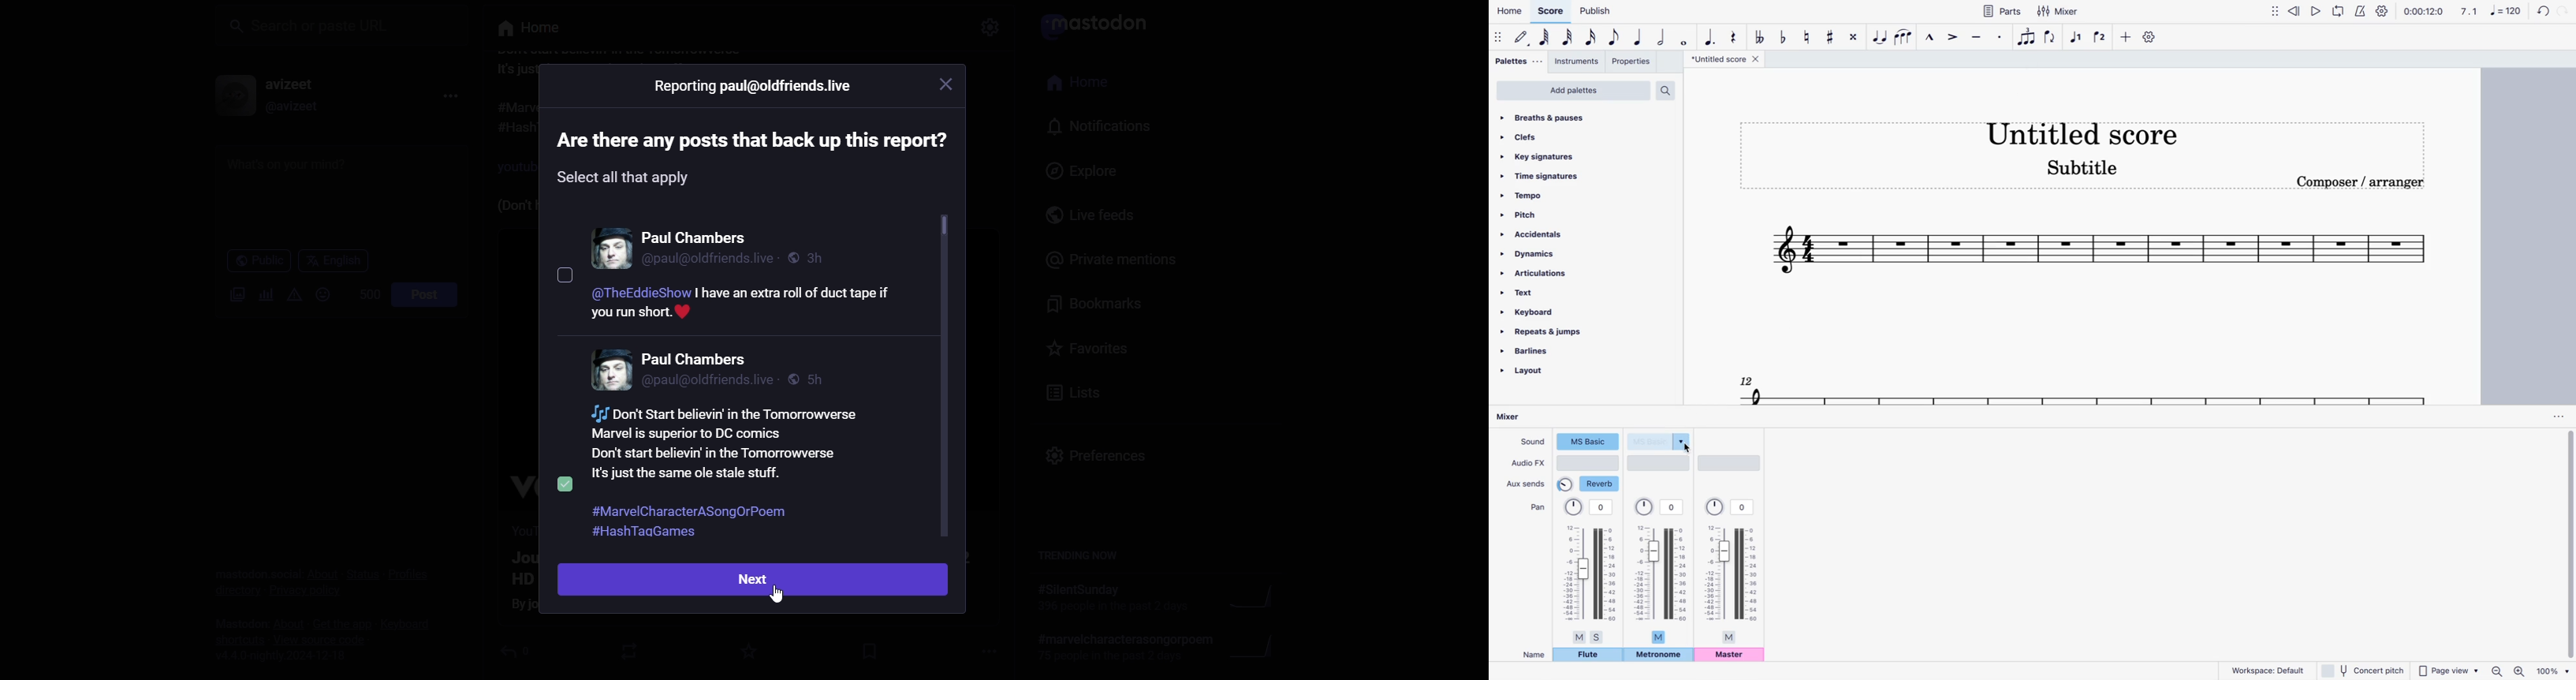 Image resolution: width=2576 pixels, height=700 pixels. Describe the element at coordinates (2098, 254) in the screenshot. I see `score` at that location.